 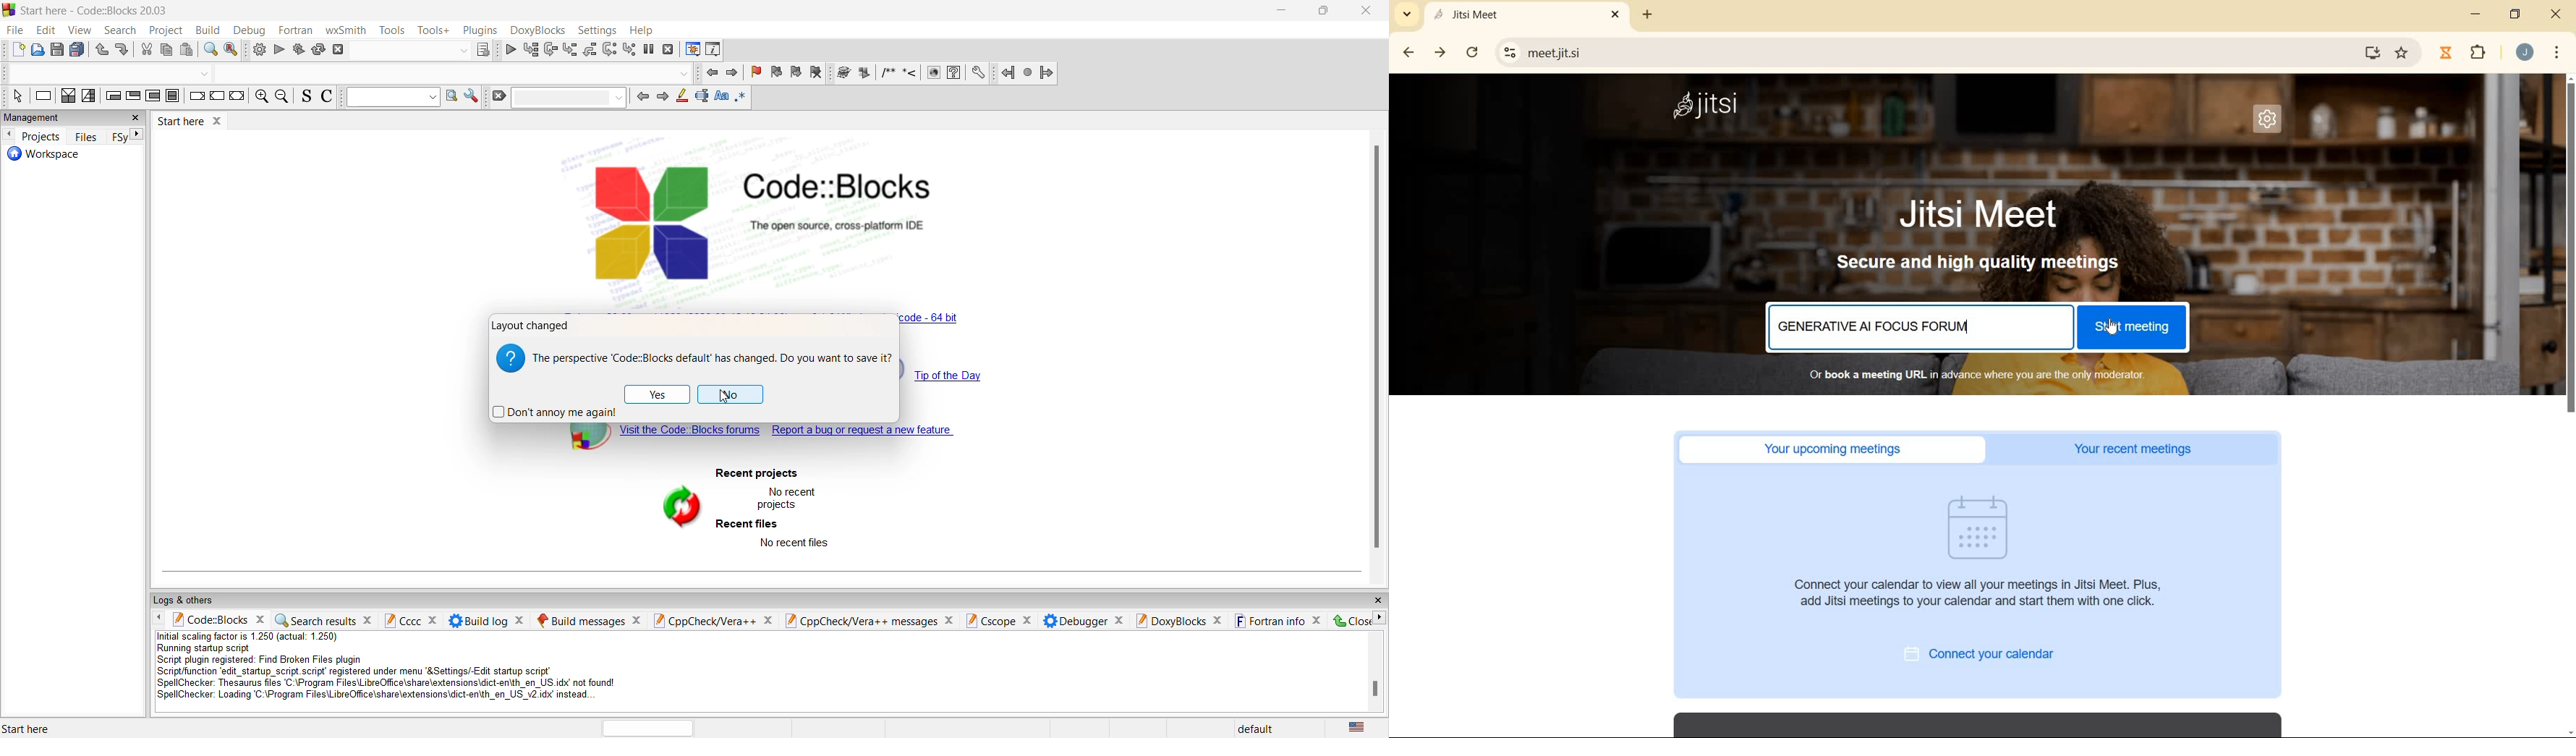 What do you see at coordinates (89, 96) in the screenshot?
I see `selection` at bounding box center [89, 96].